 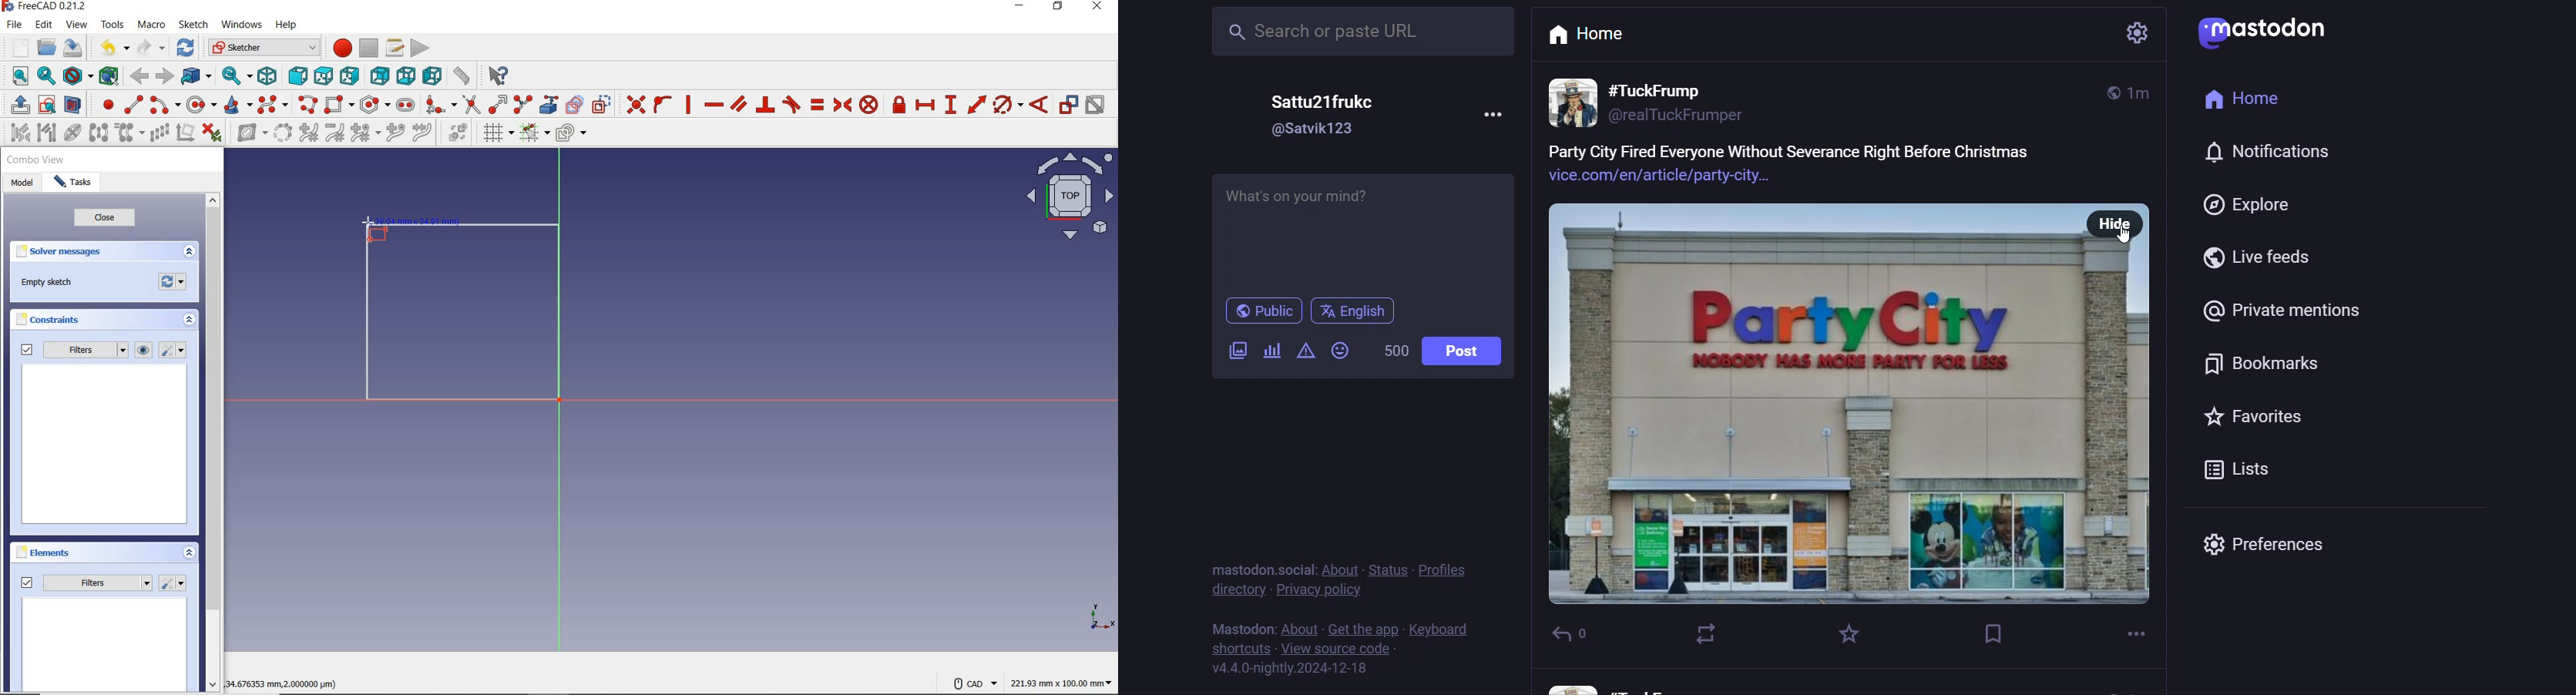 What do you see at coordinates (574, 135) in the screenshot?
I see `configure rendering order` at bounding box center [574, 135].